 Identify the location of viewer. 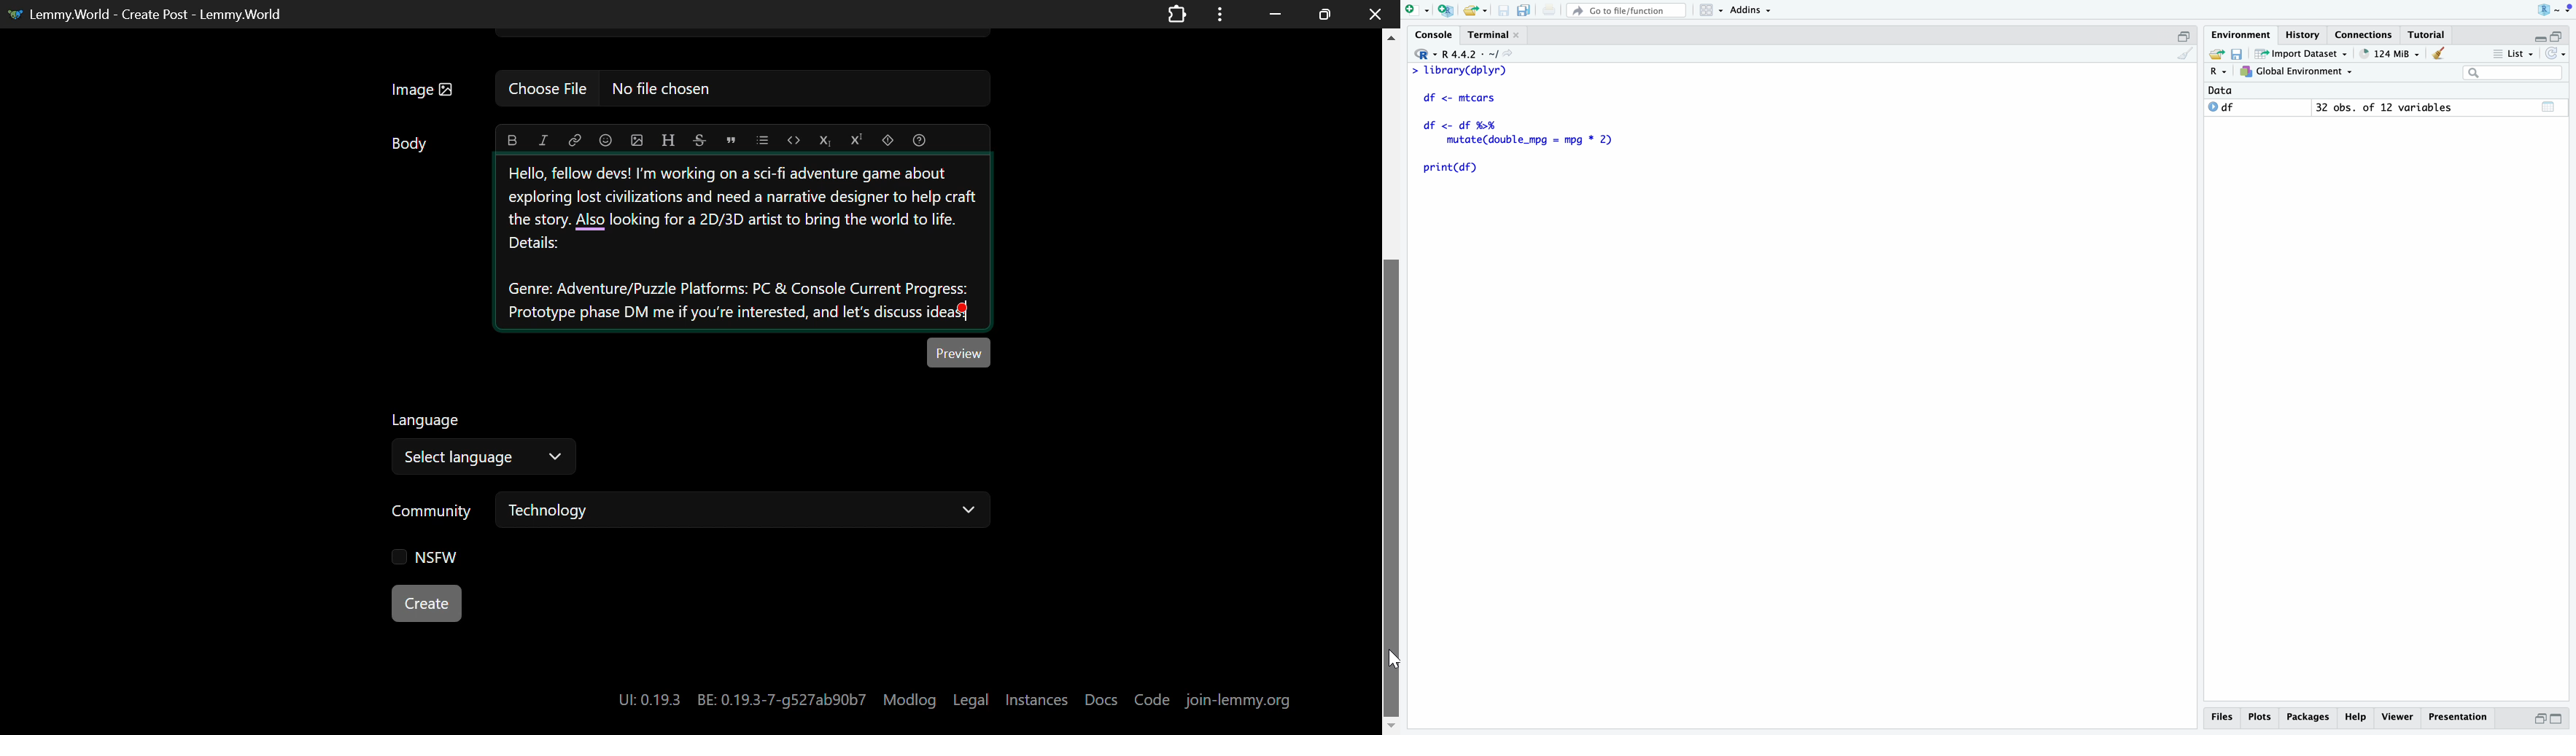
(2398, 718).